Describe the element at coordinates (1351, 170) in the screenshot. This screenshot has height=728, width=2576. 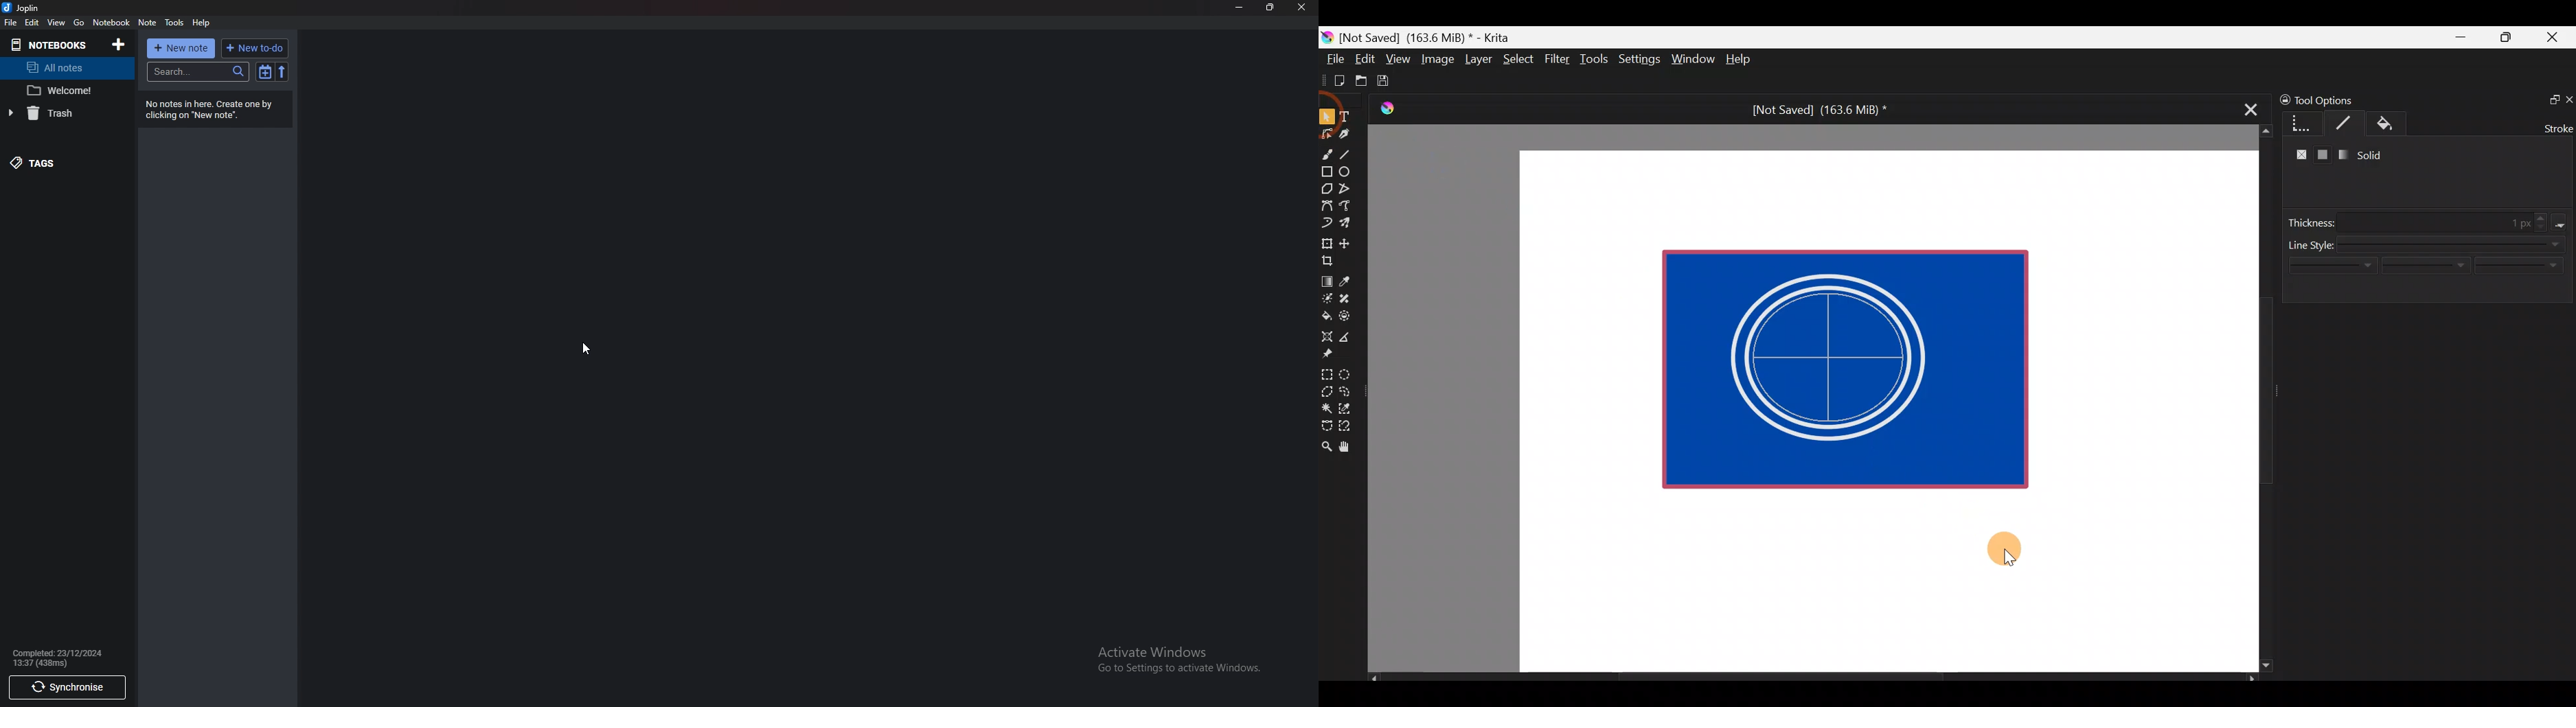
I see `Ellipse tool` at that location.